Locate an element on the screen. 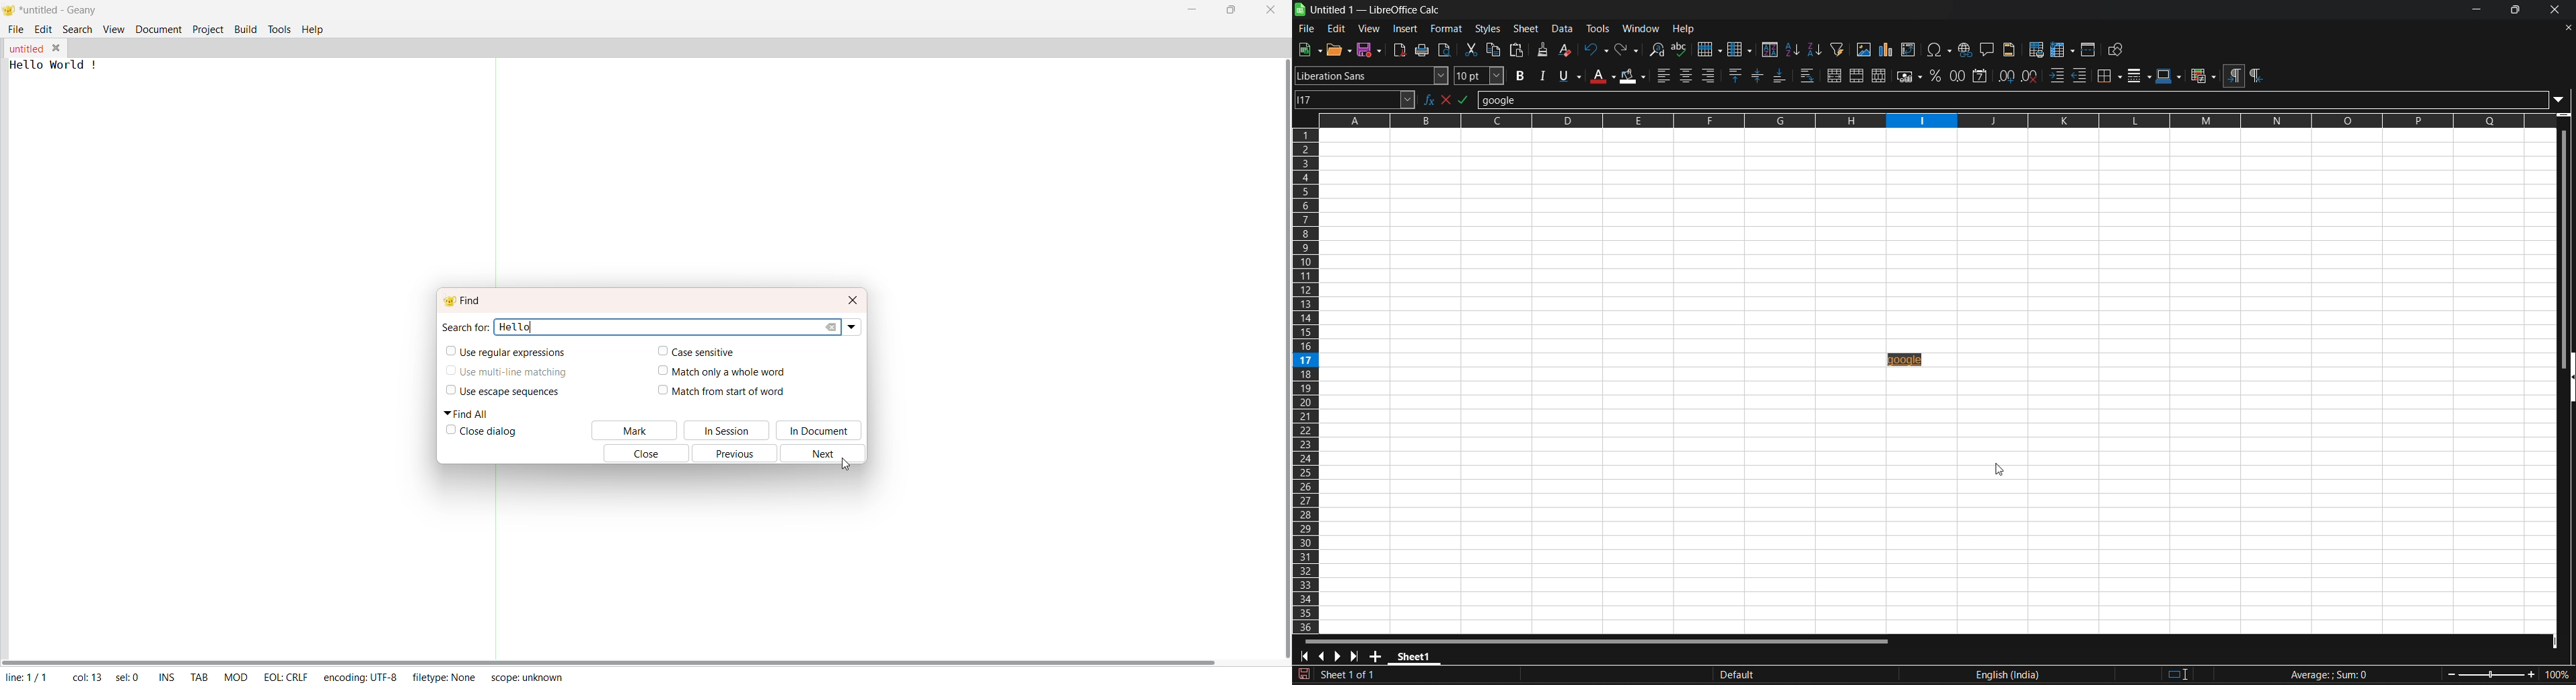  decrease indent is located at coordinates (2081, 76).